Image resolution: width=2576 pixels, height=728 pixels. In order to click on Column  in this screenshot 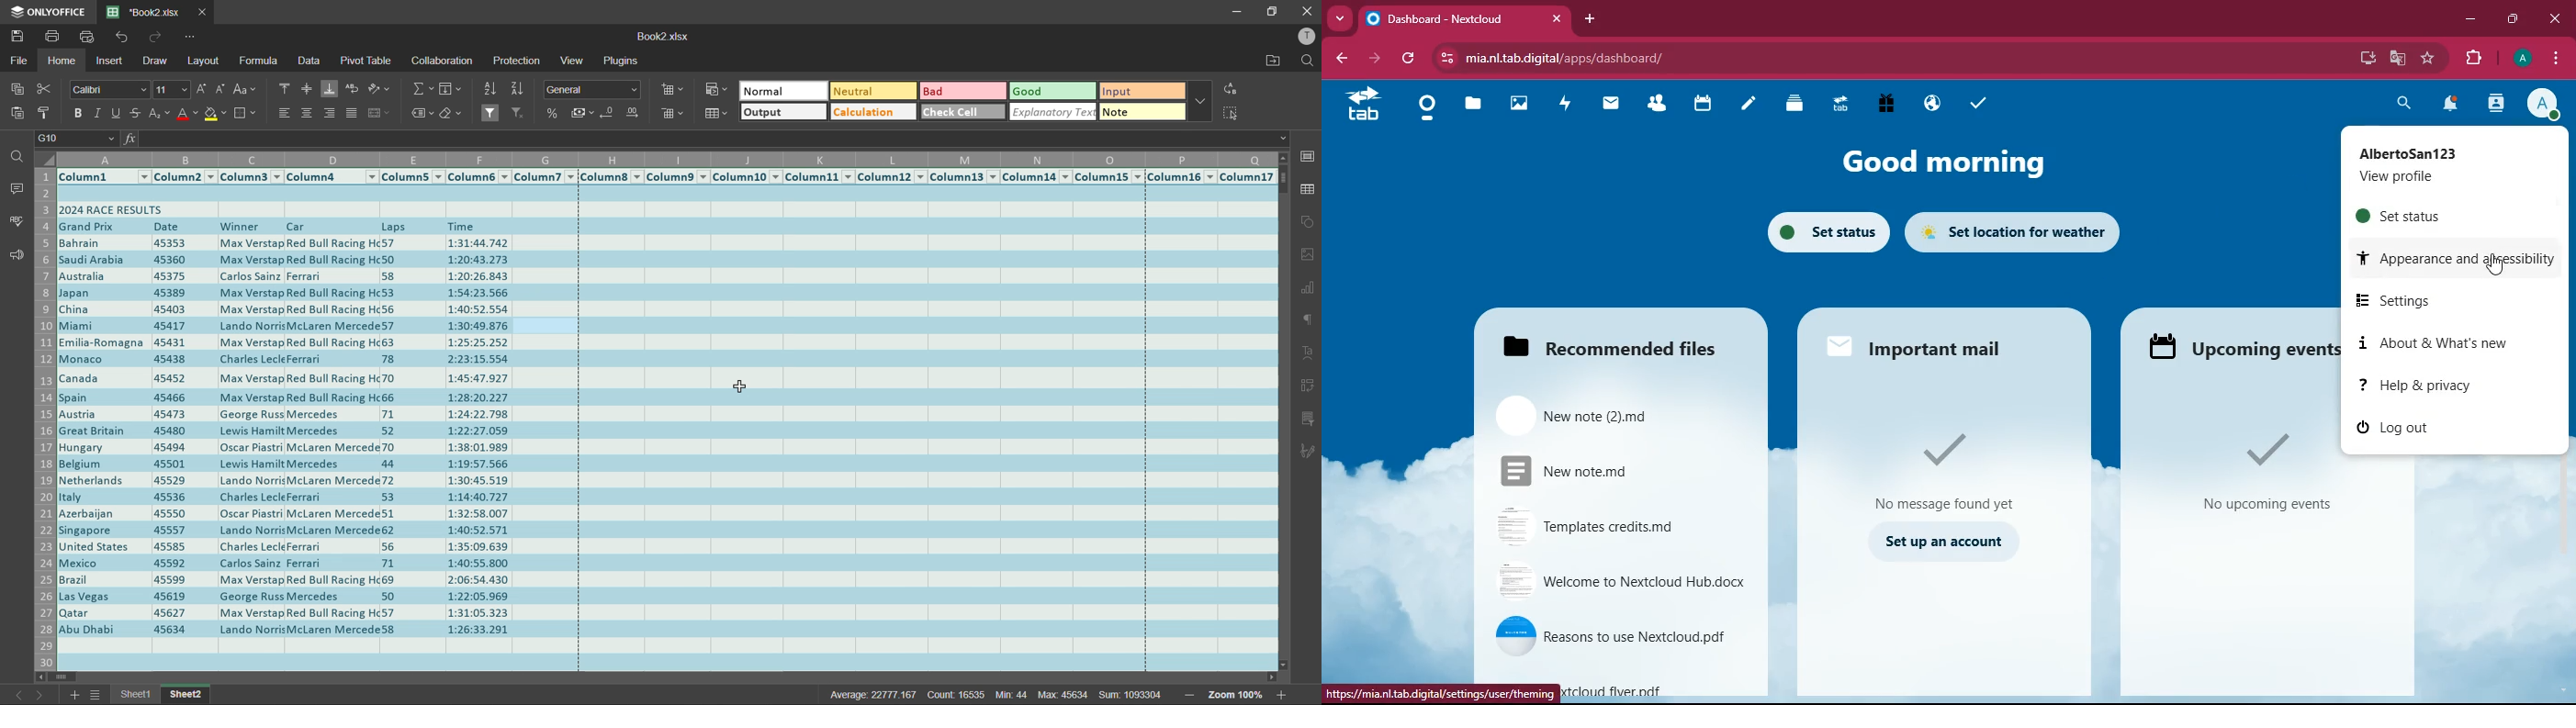, I will do `click(104, 177)`.